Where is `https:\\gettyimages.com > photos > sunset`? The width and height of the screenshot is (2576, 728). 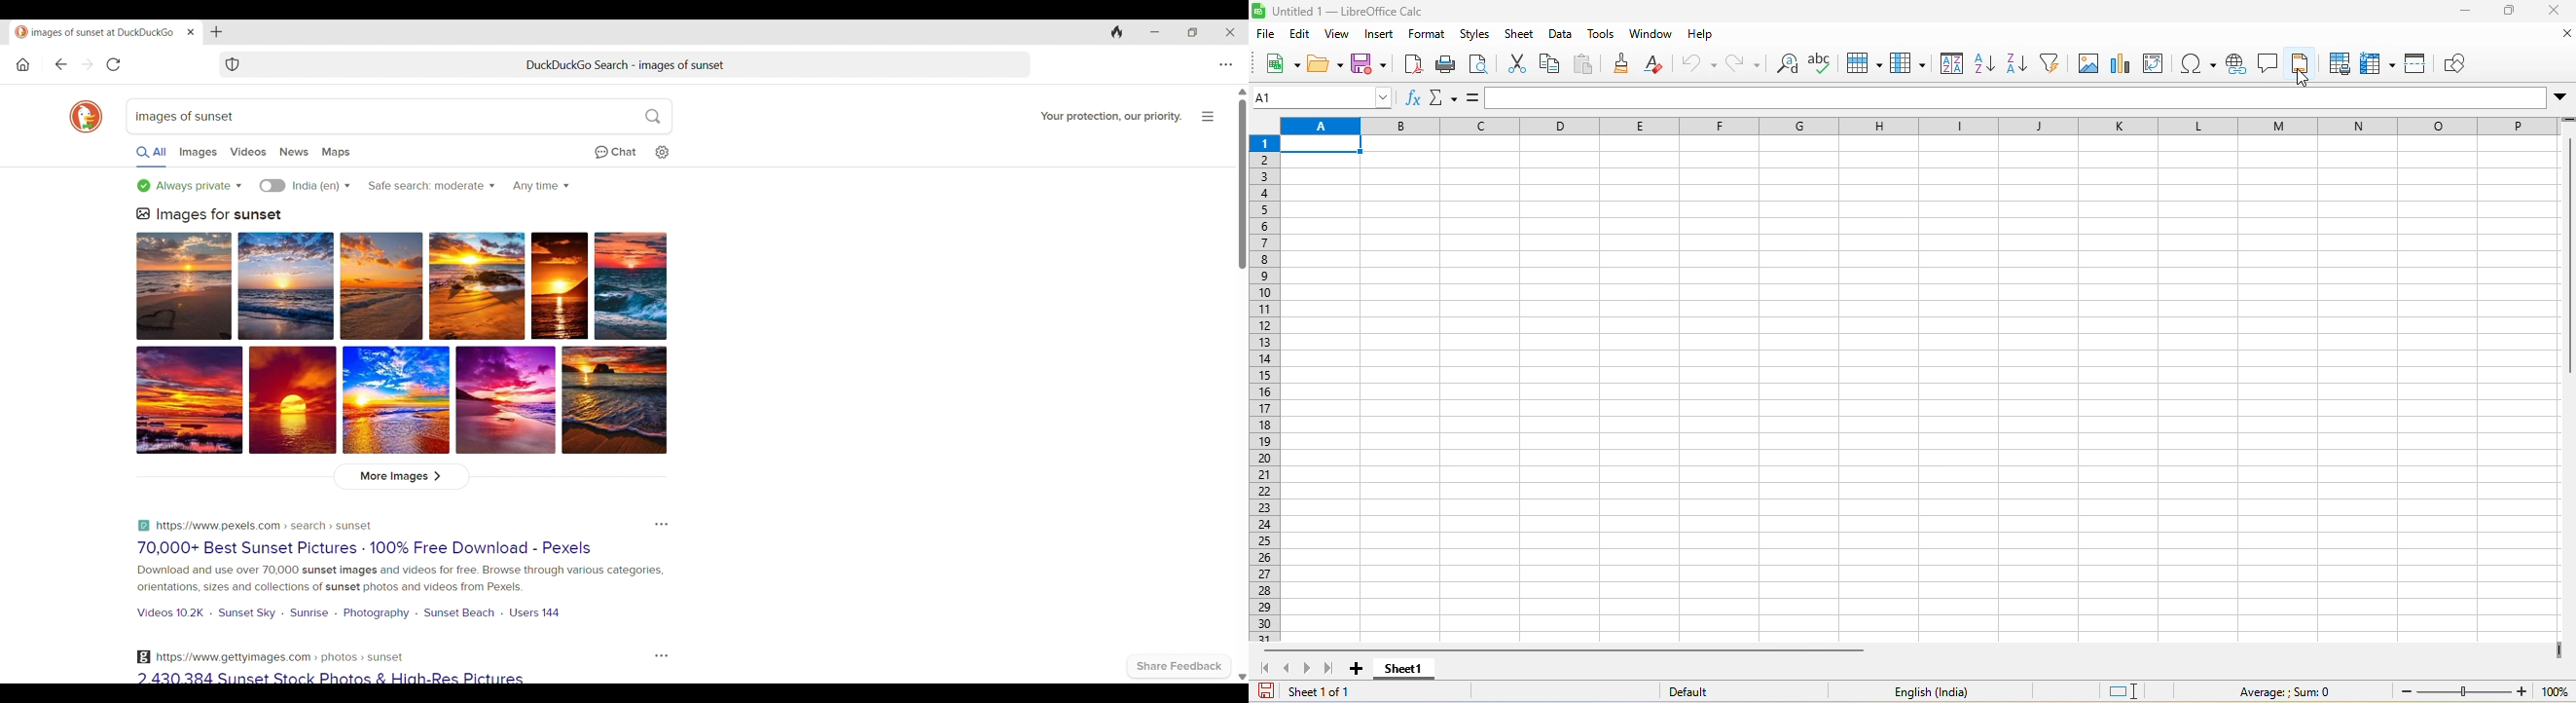 https:\\gettyimages.com > photos > sunset is located at coordinates (271, 657).